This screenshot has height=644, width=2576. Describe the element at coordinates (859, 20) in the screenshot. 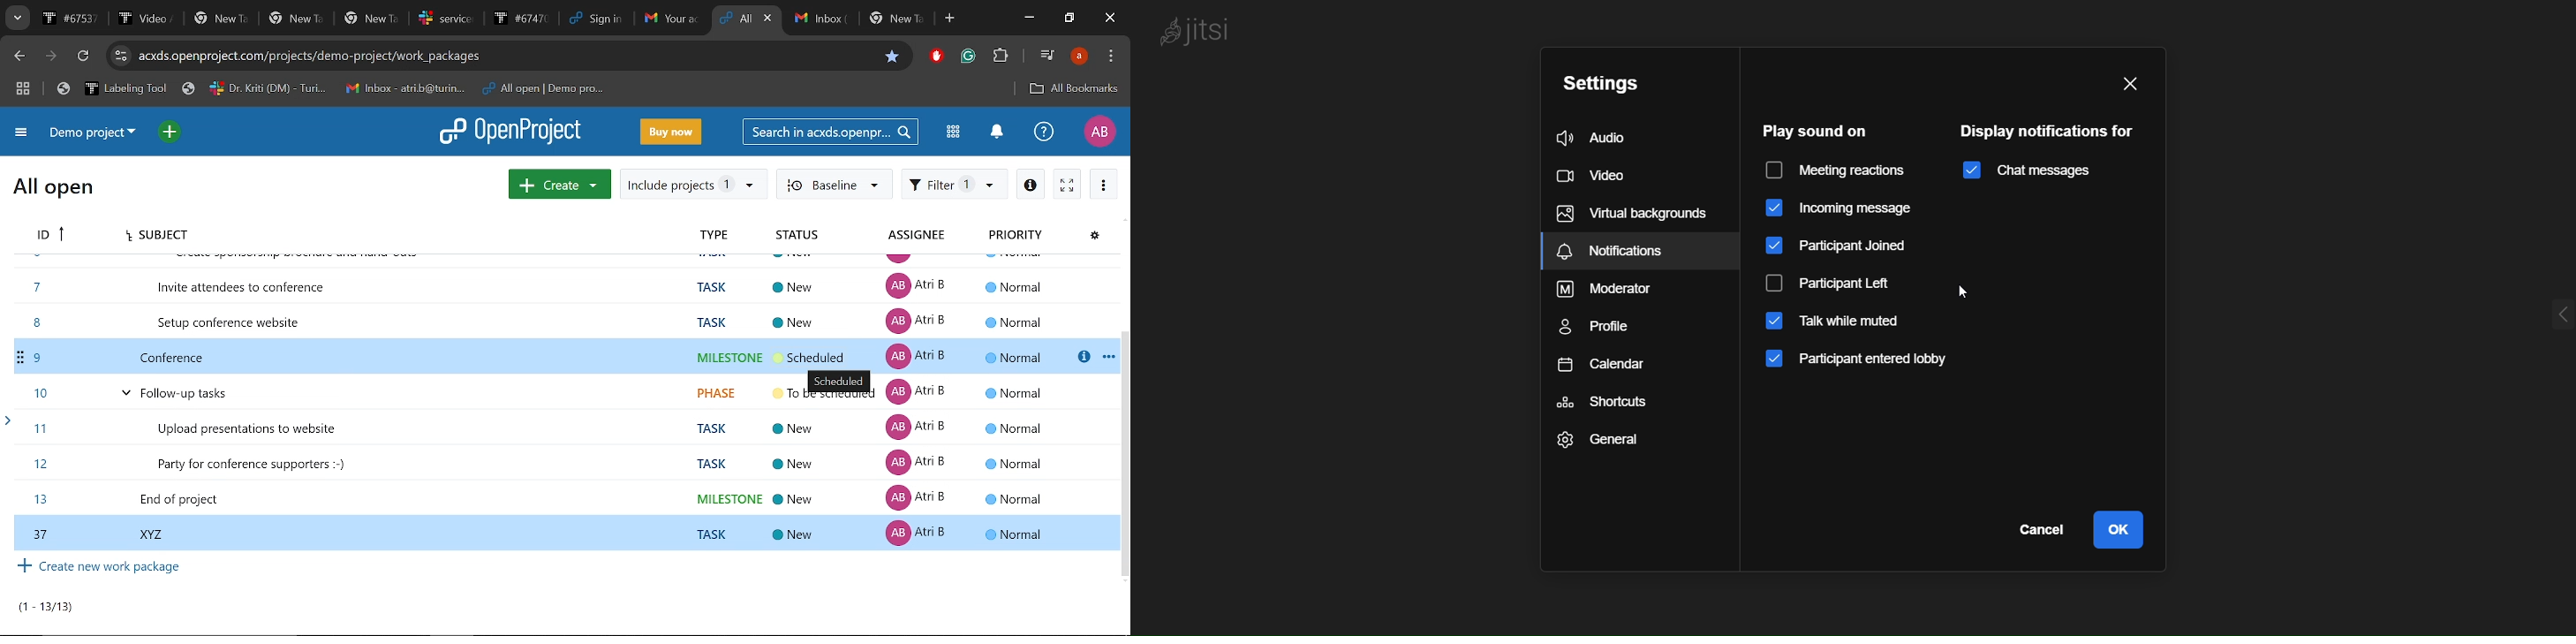

I see `Others tabs` at that location.